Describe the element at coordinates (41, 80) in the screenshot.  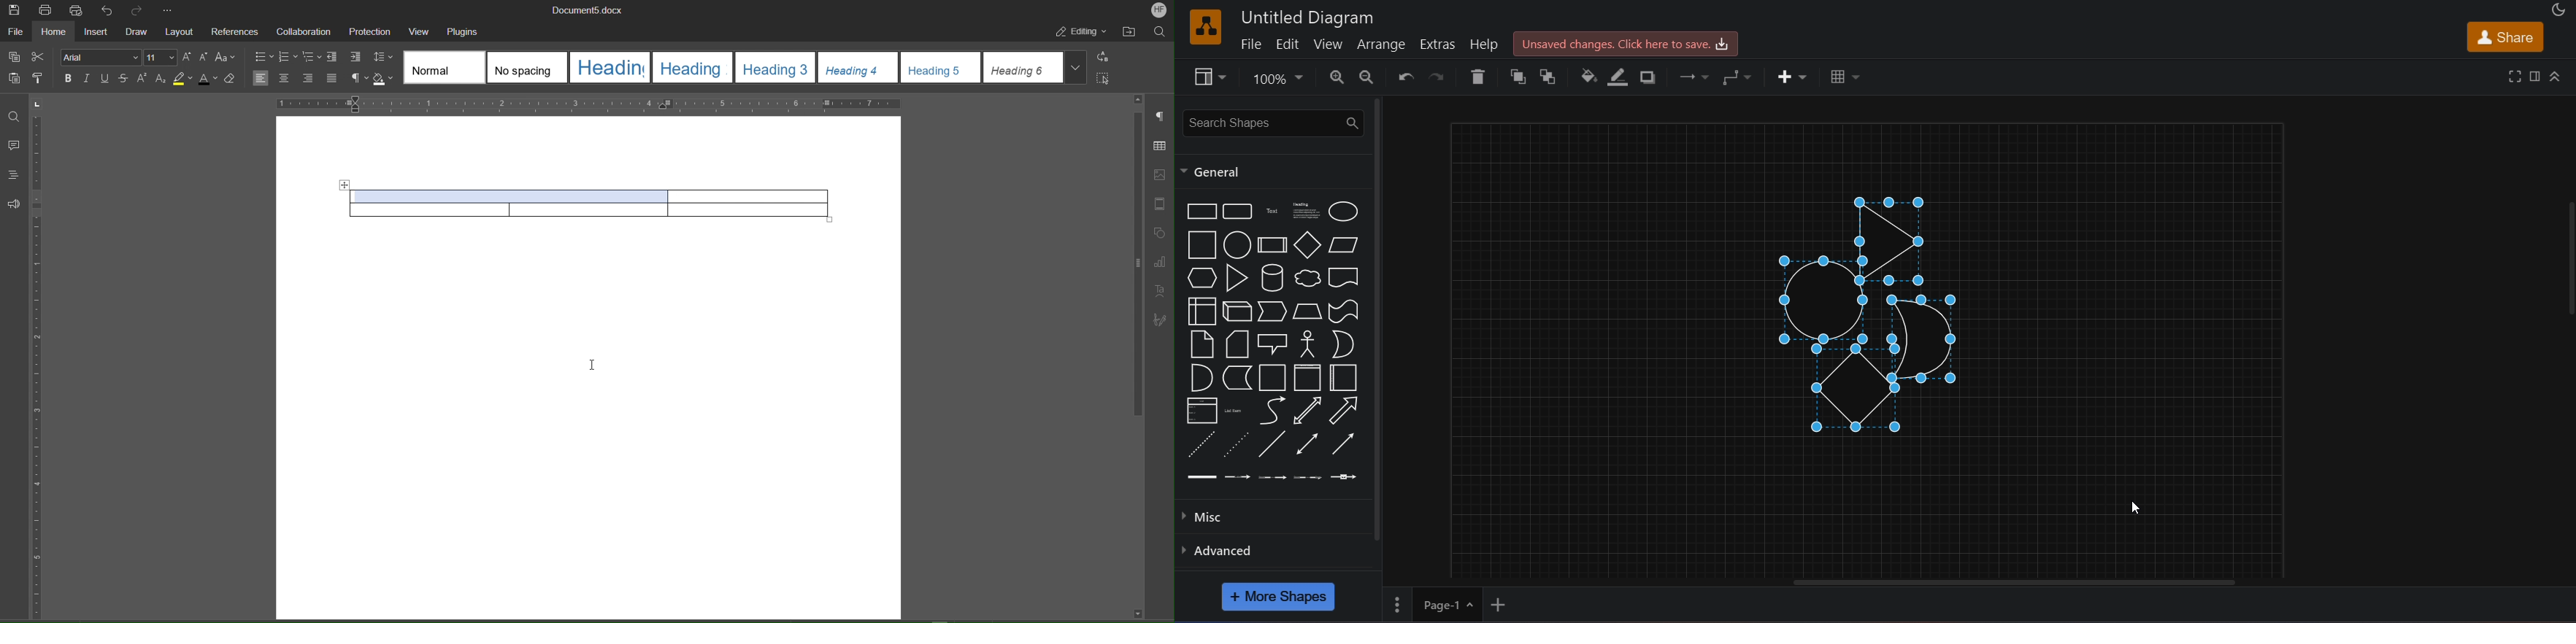
I see `Copy Style` at that location.